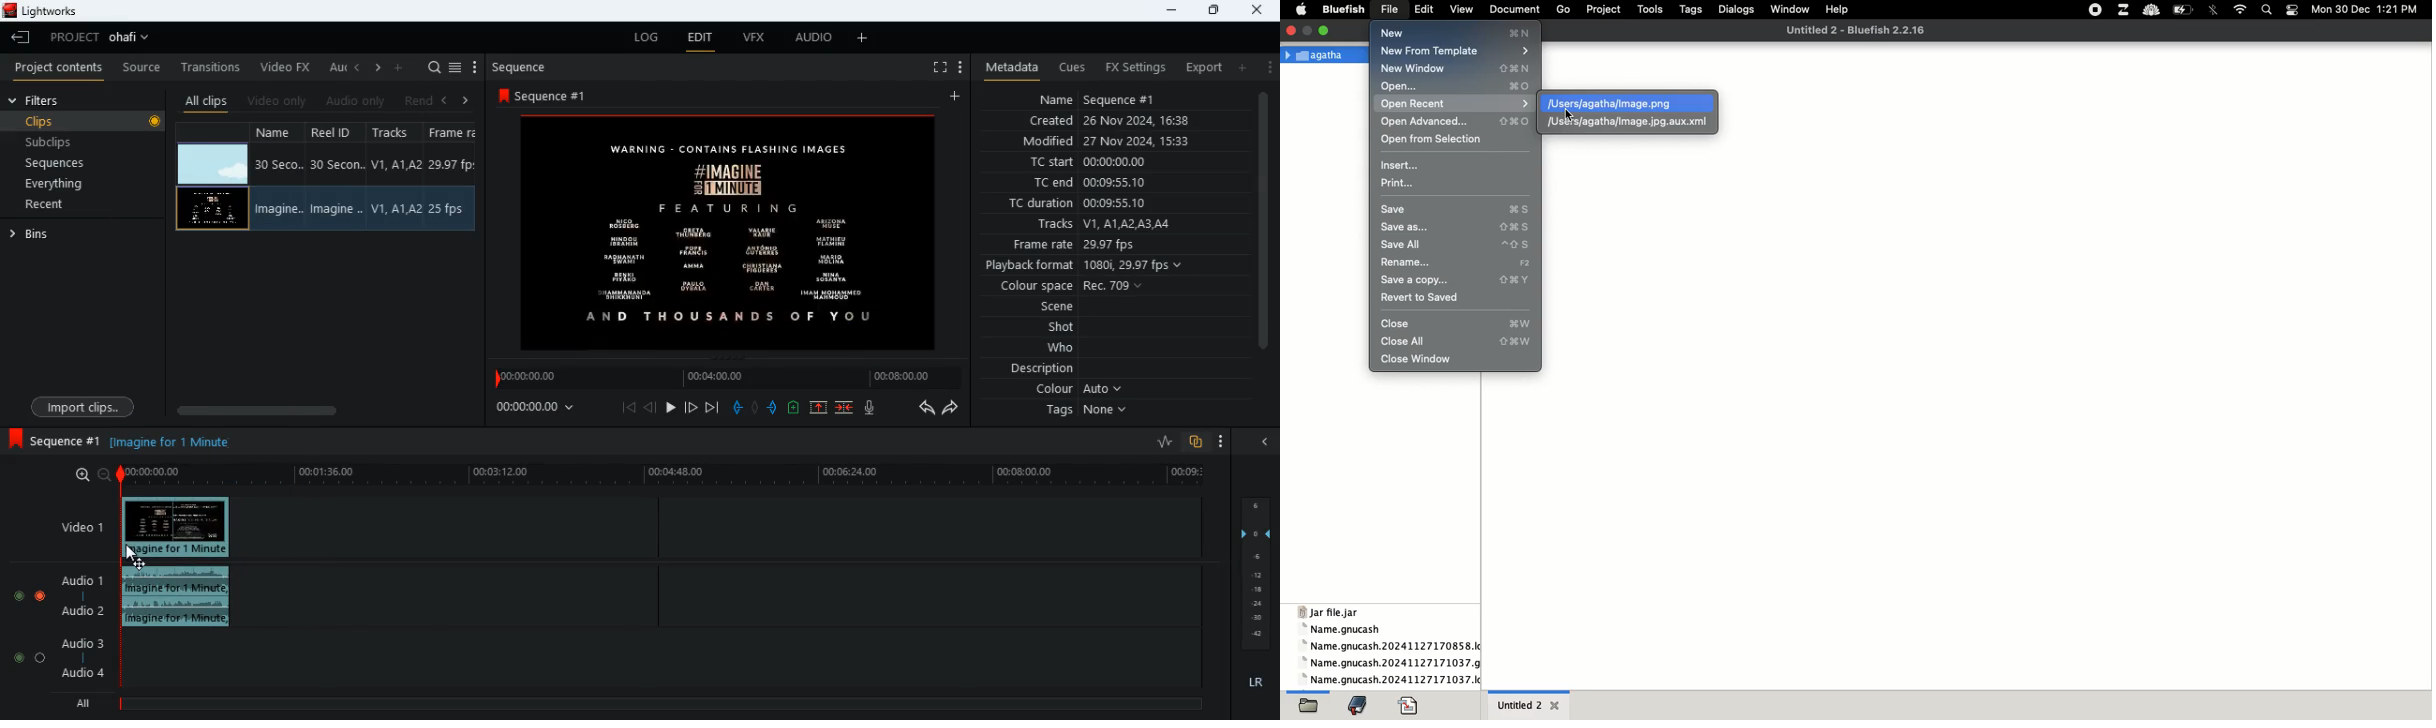  I want to click on back, so click(651, 408).